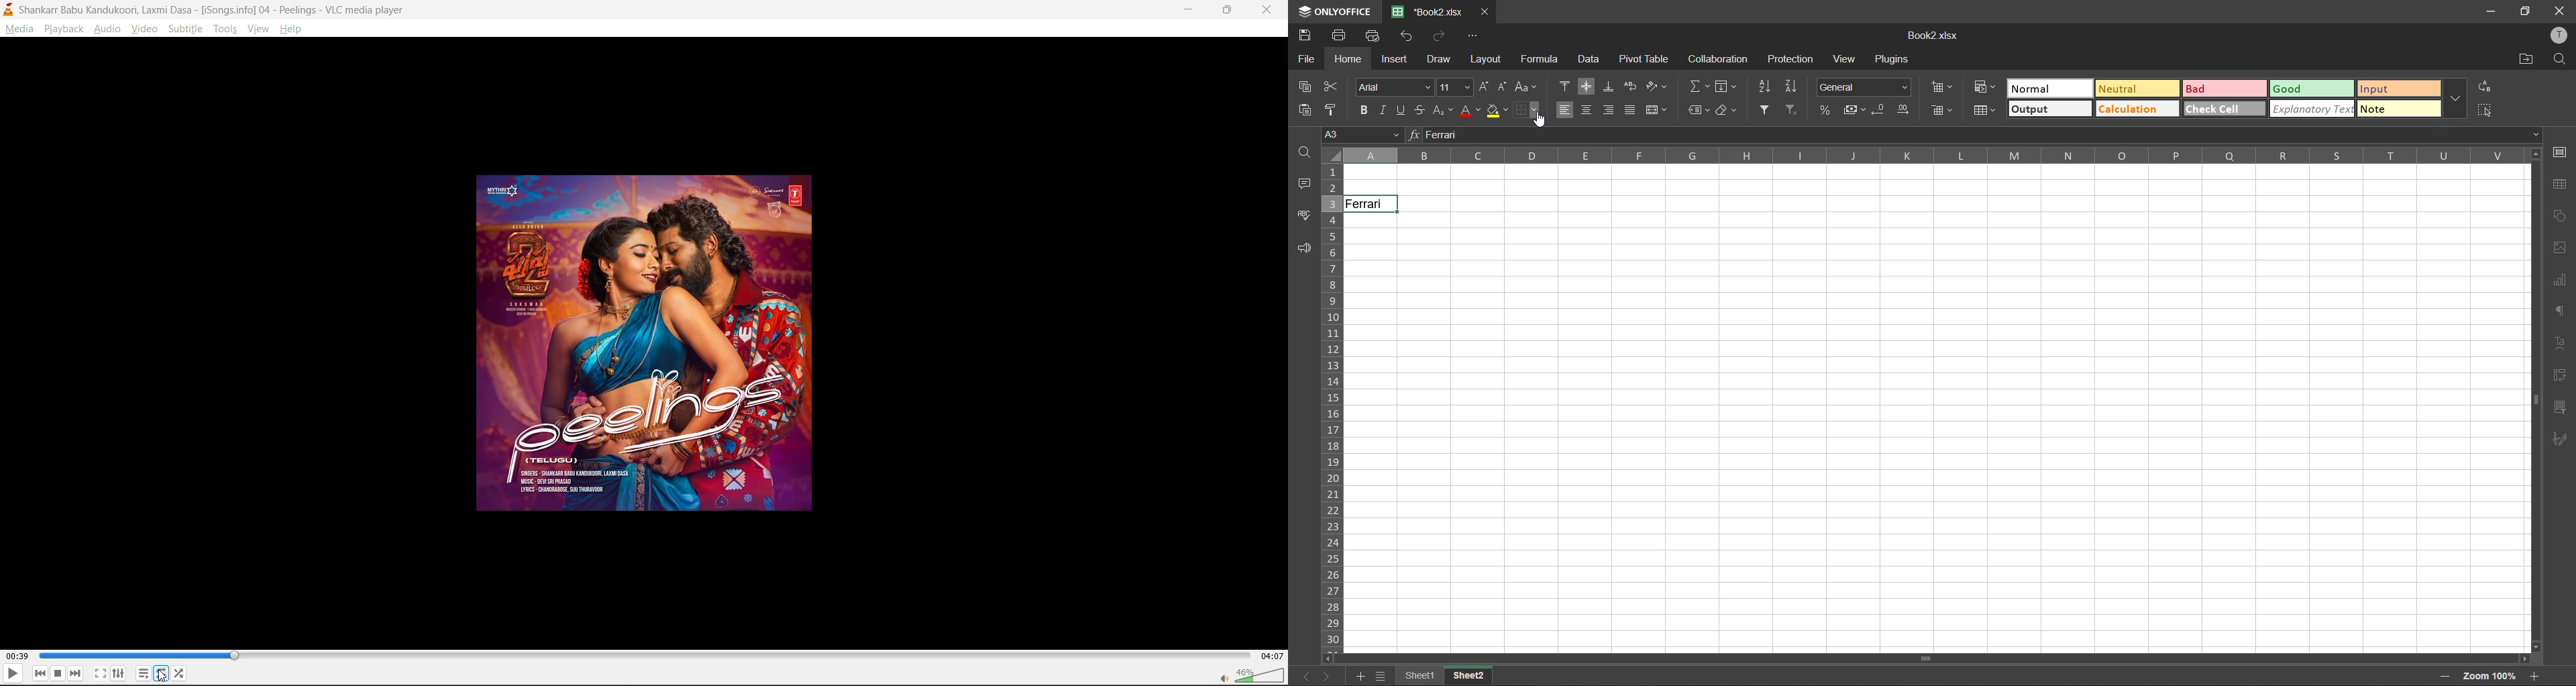 The height and width of the screenshot is (700, 2576). Describe the element at coordinates (2483, 111) in the screenshot. I see `select all` at that location.